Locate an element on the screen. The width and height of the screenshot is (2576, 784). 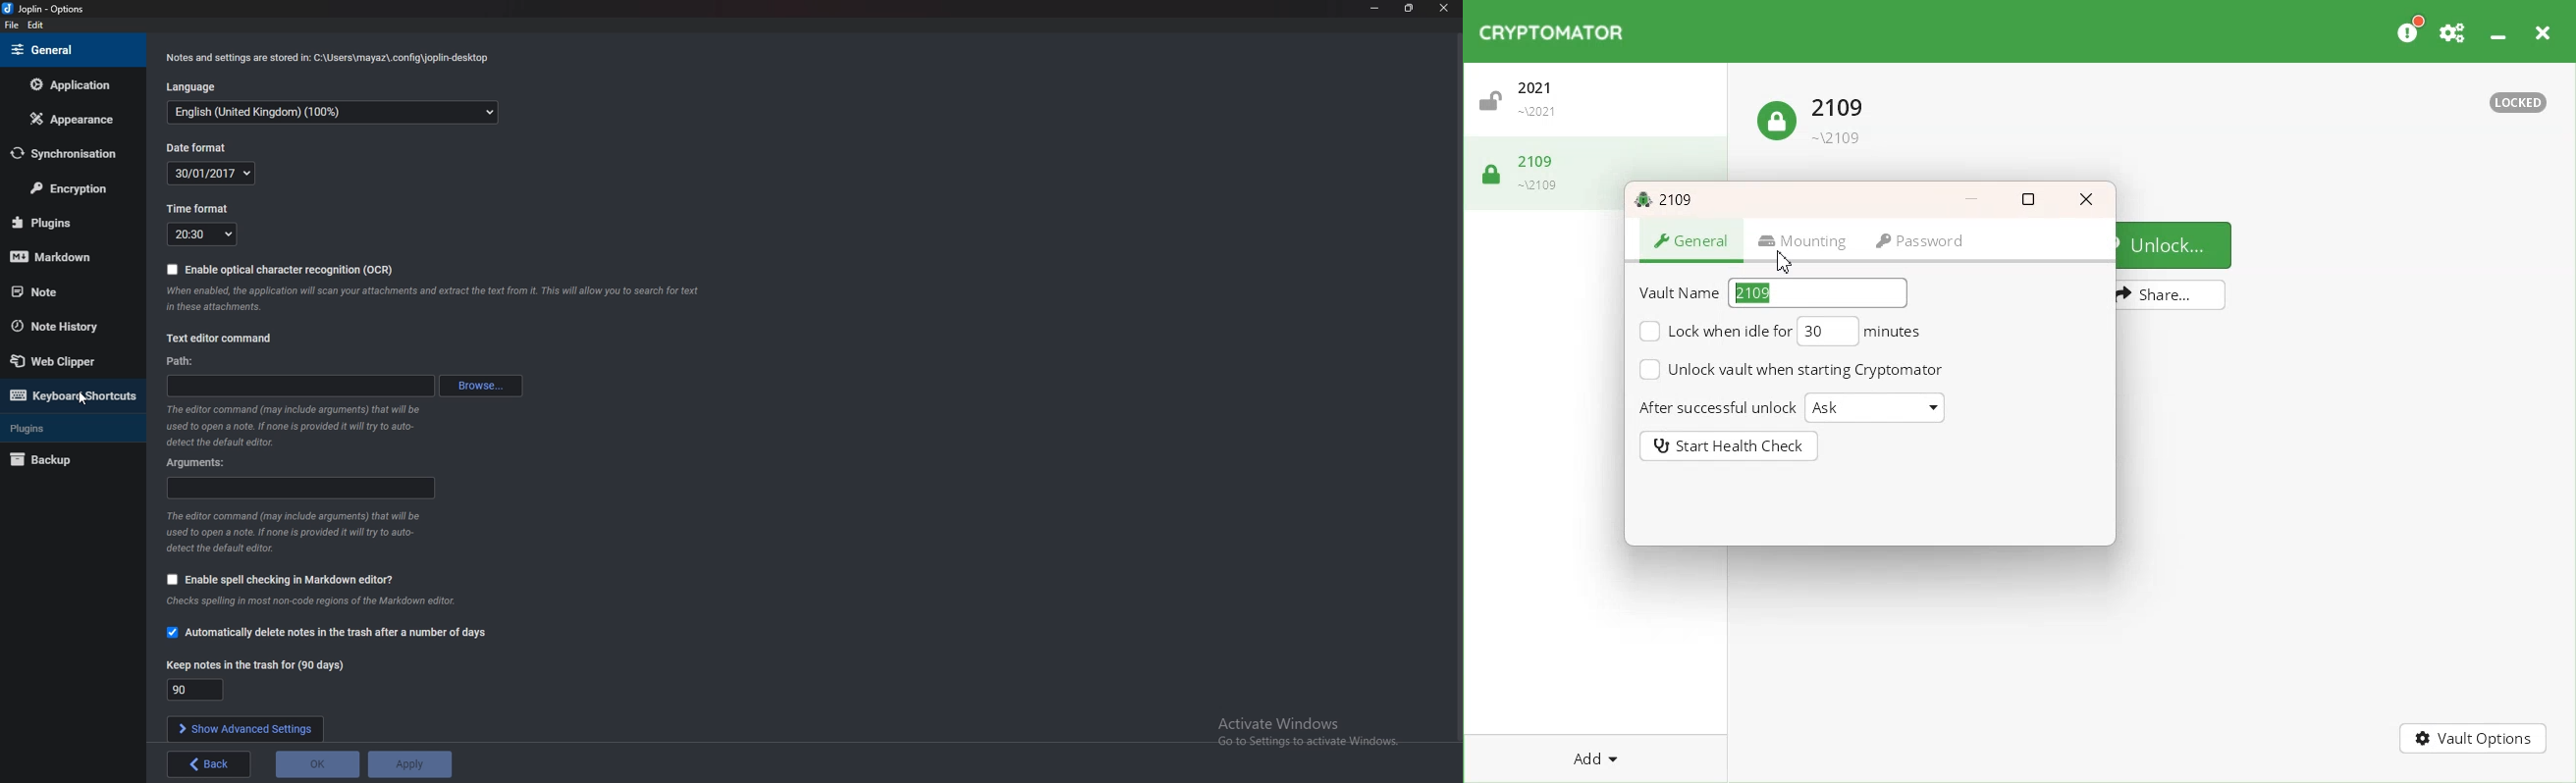
Cursor is located at coordinates (82, 401).